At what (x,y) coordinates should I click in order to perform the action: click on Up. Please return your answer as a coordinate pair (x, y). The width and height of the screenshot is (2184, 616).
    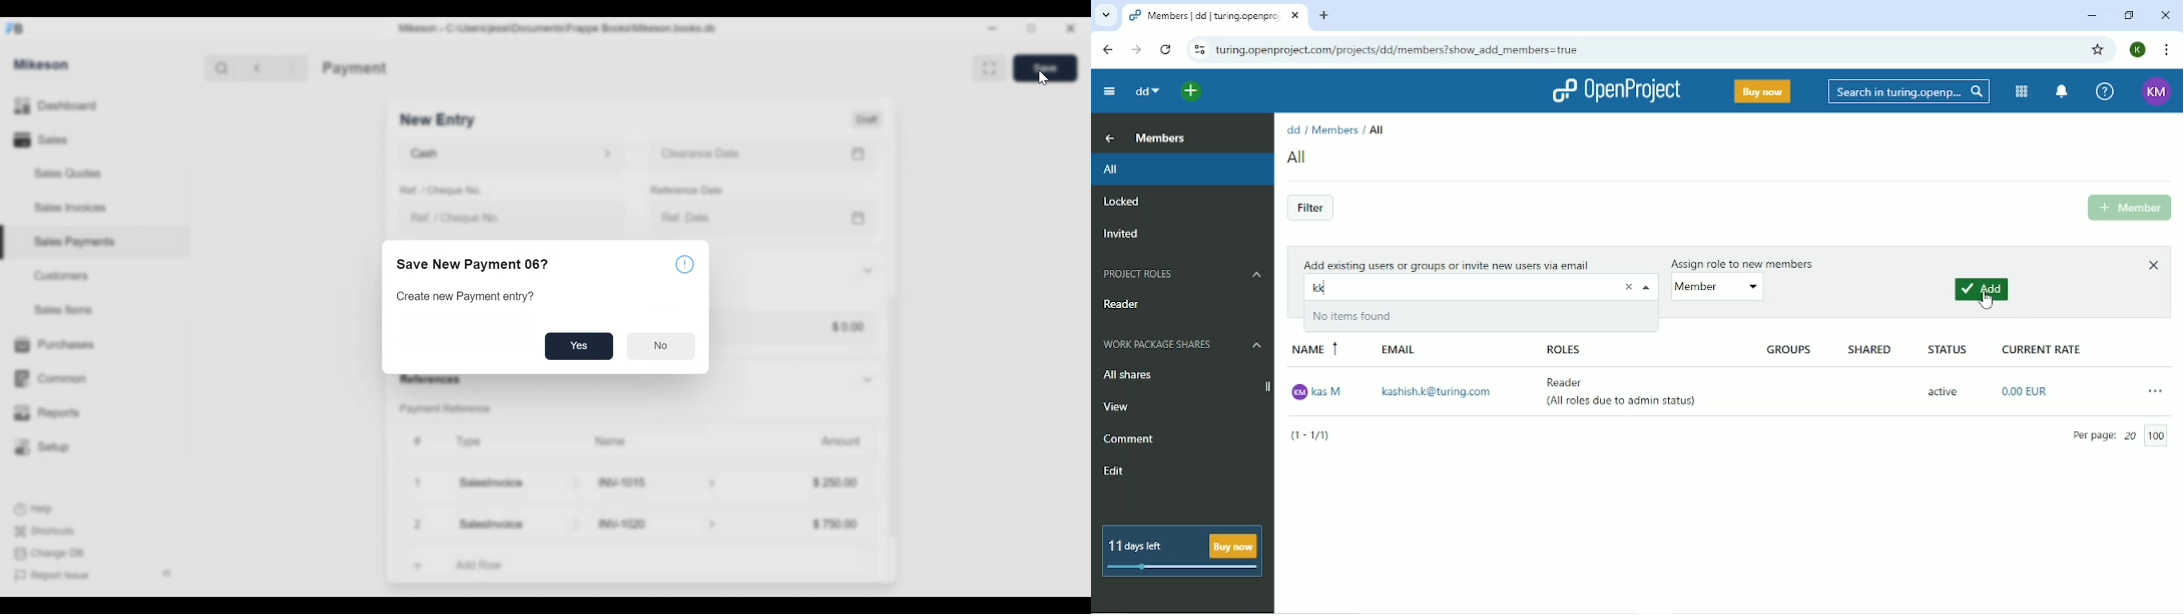
    Looking at the image, I should click on (1110, 139).